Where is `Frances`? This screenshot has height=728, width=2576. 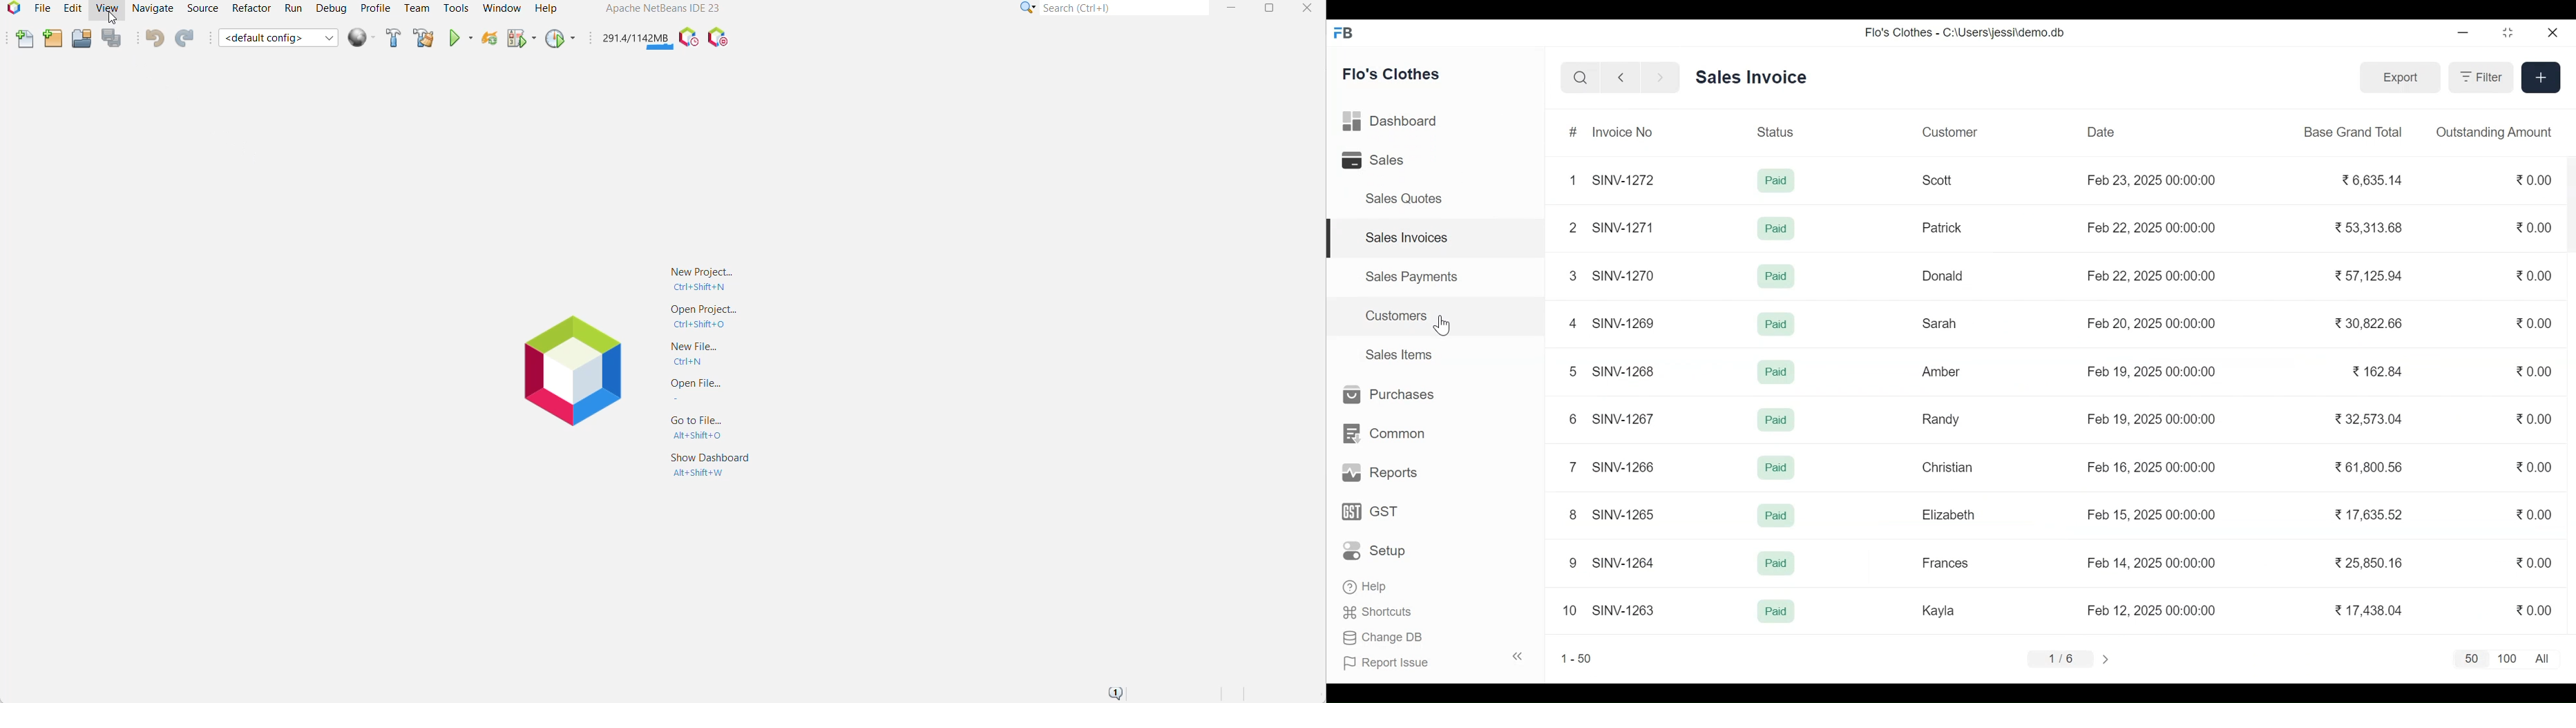
Frances is located at coordinates (1944, 562).